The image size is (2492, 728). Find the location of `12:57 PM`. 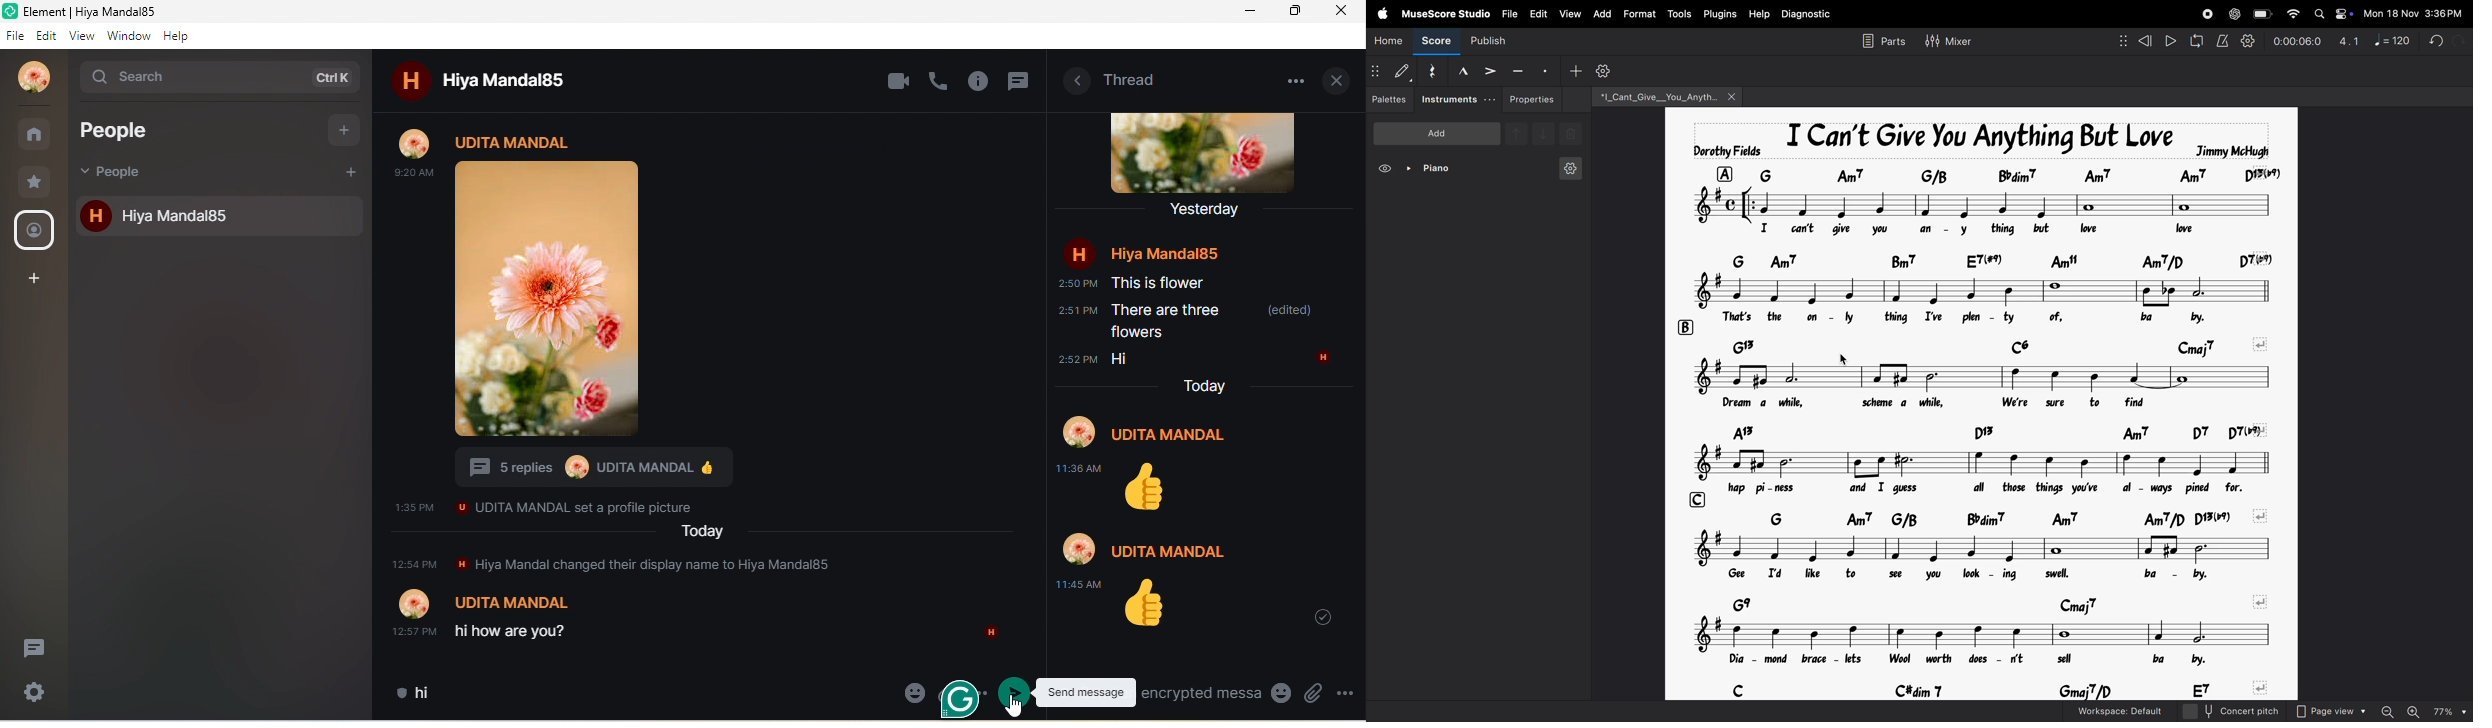

12:57 PM is located at coordinates (416, 631).